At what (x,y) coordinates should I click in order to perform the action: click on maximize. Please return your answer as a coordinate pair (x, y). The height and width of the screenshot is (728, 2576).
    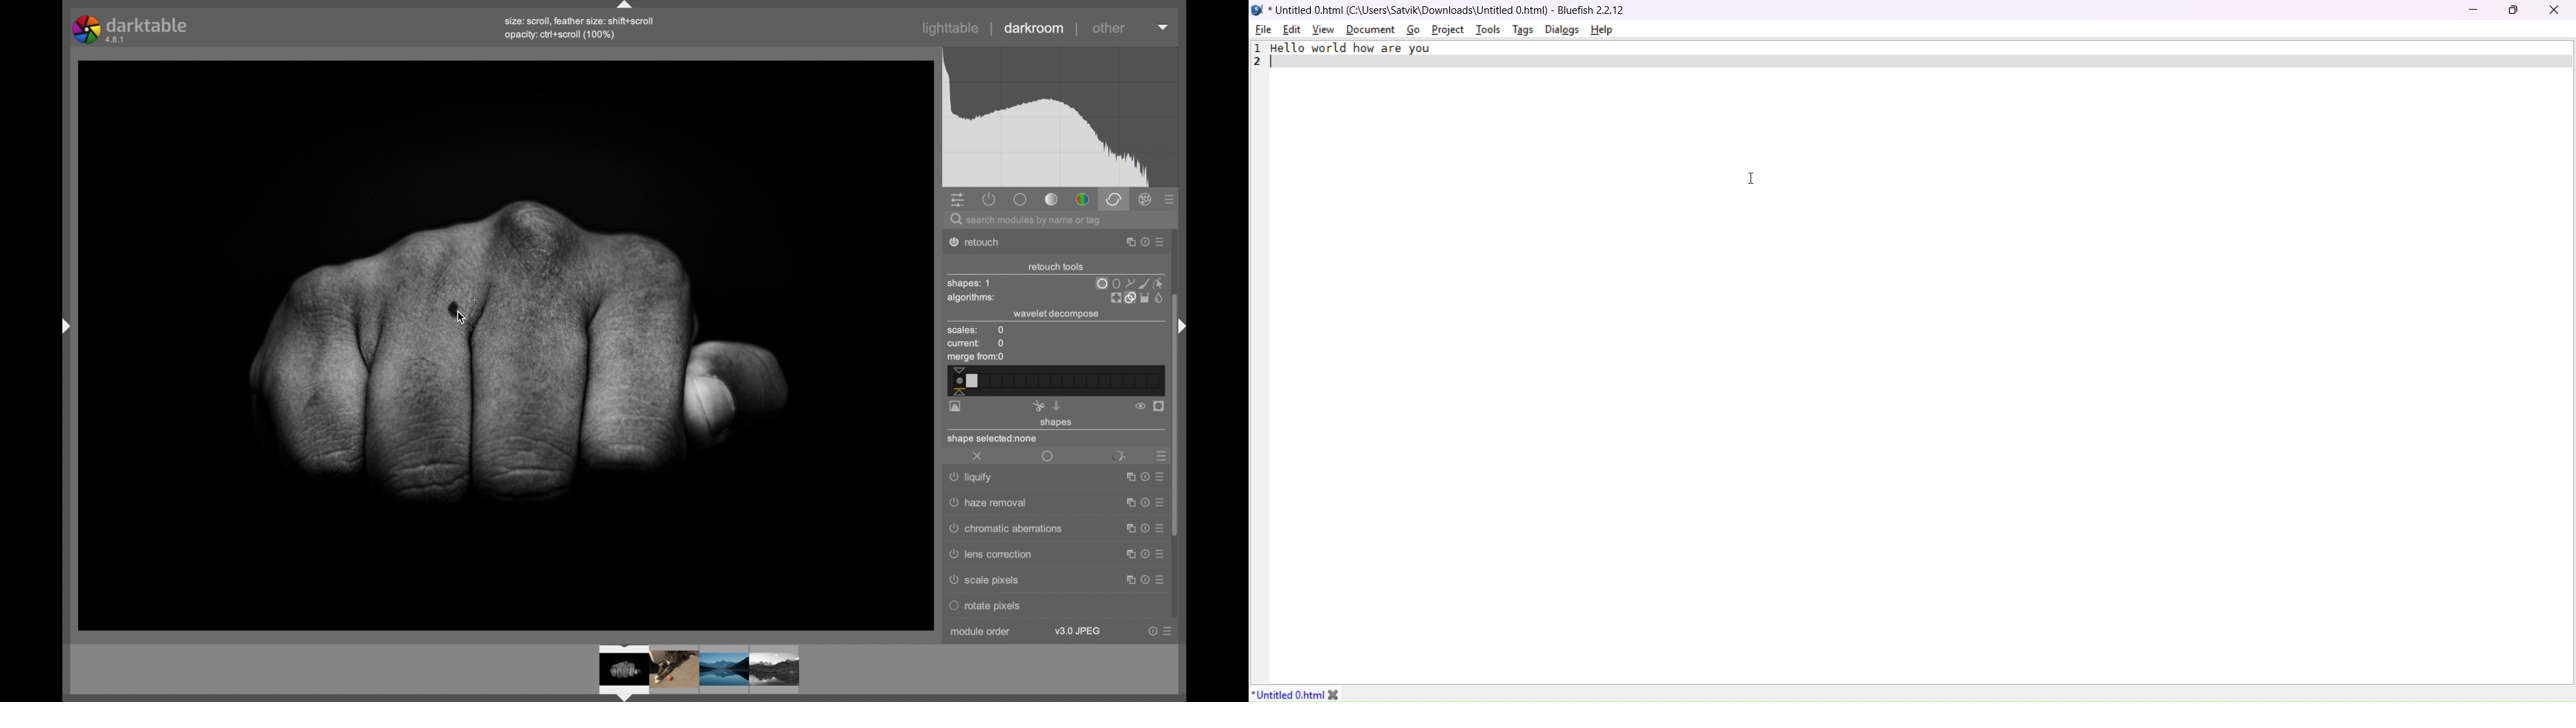
    Looking at the image, I should click on (1126, 529).